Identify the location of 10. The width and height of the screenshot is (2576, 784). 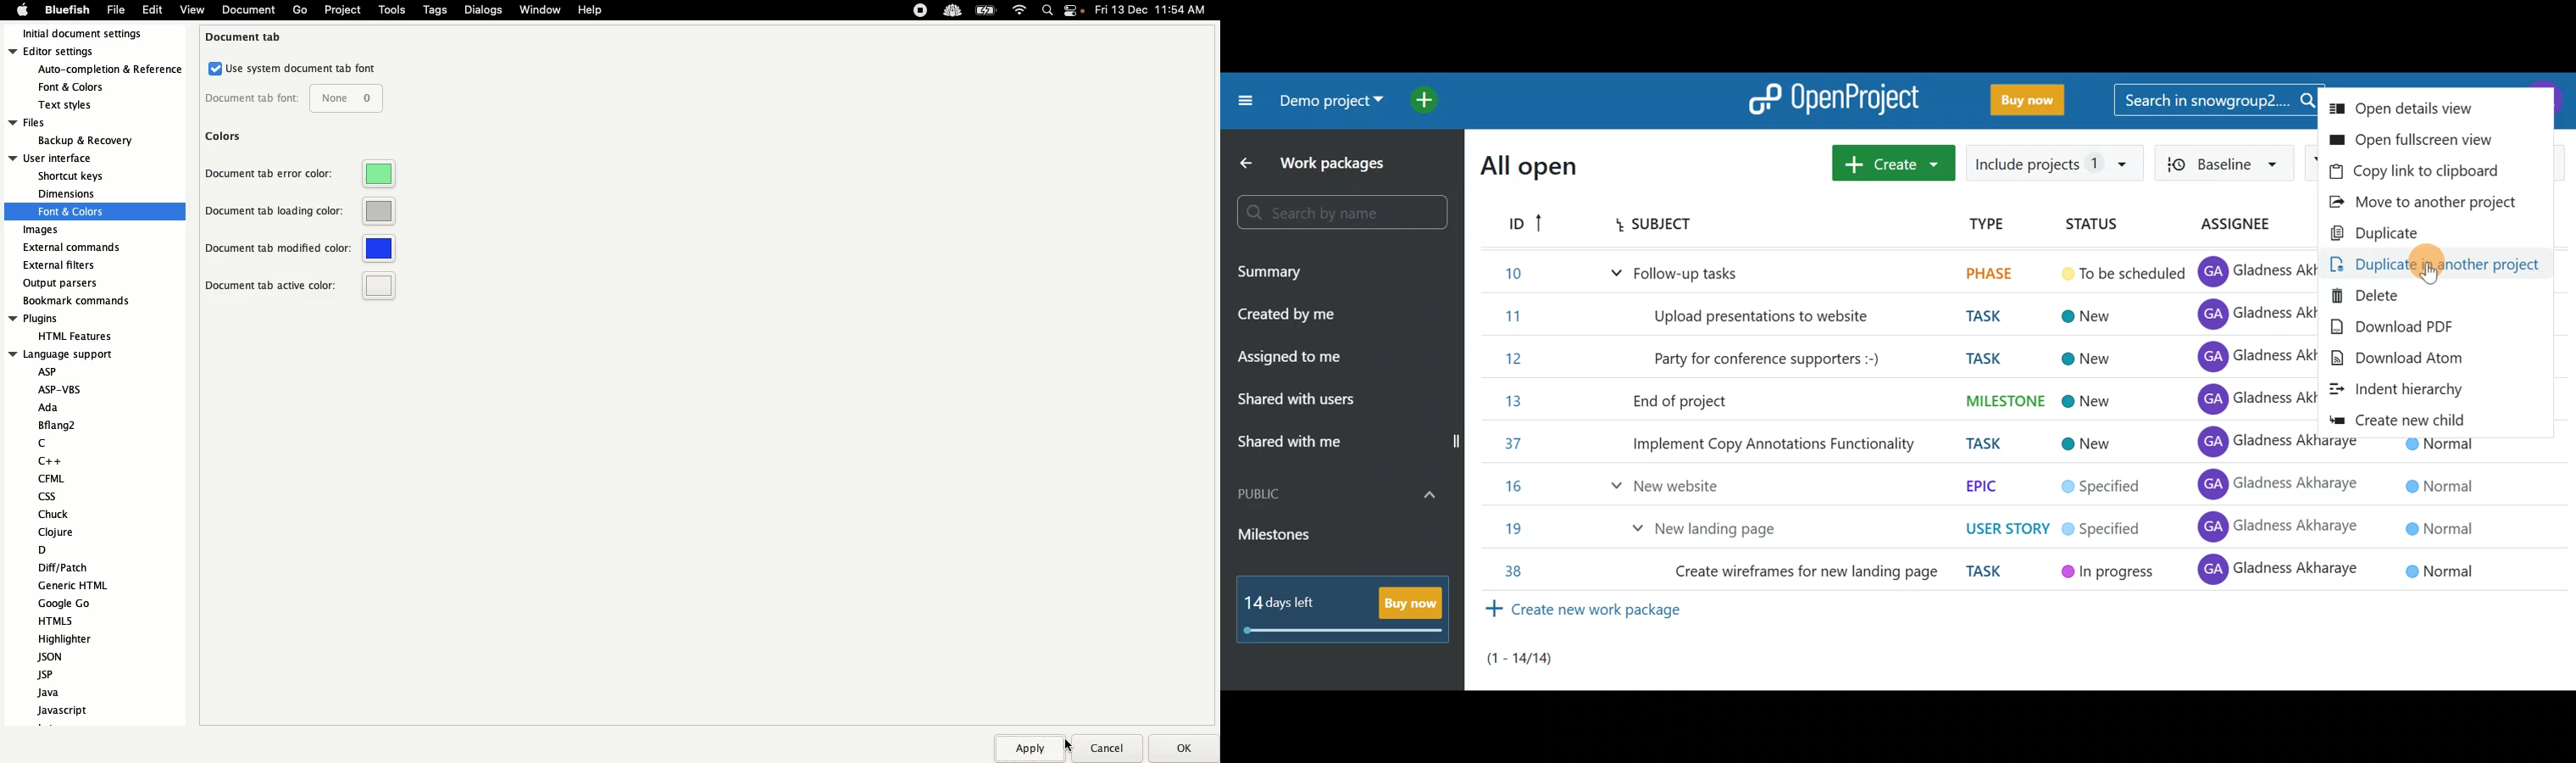
(1507, 277).